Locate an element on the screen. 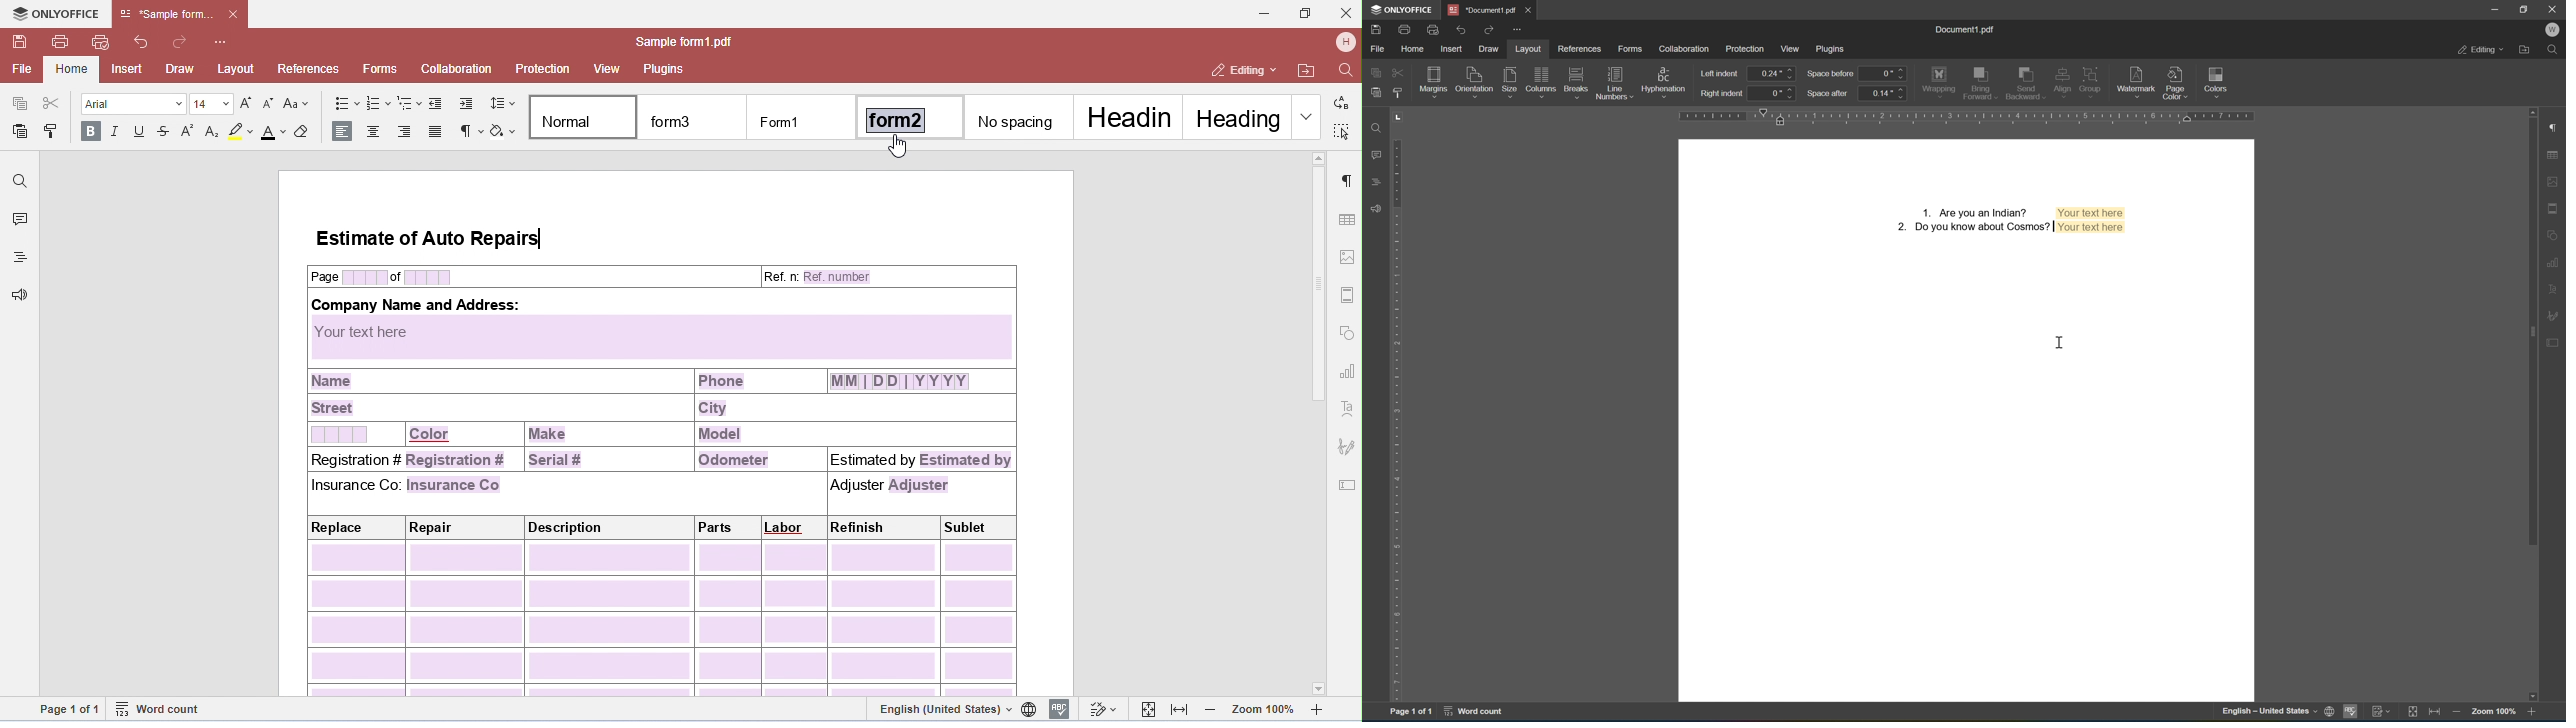  zoom out is located at coordinates (2455, 714).